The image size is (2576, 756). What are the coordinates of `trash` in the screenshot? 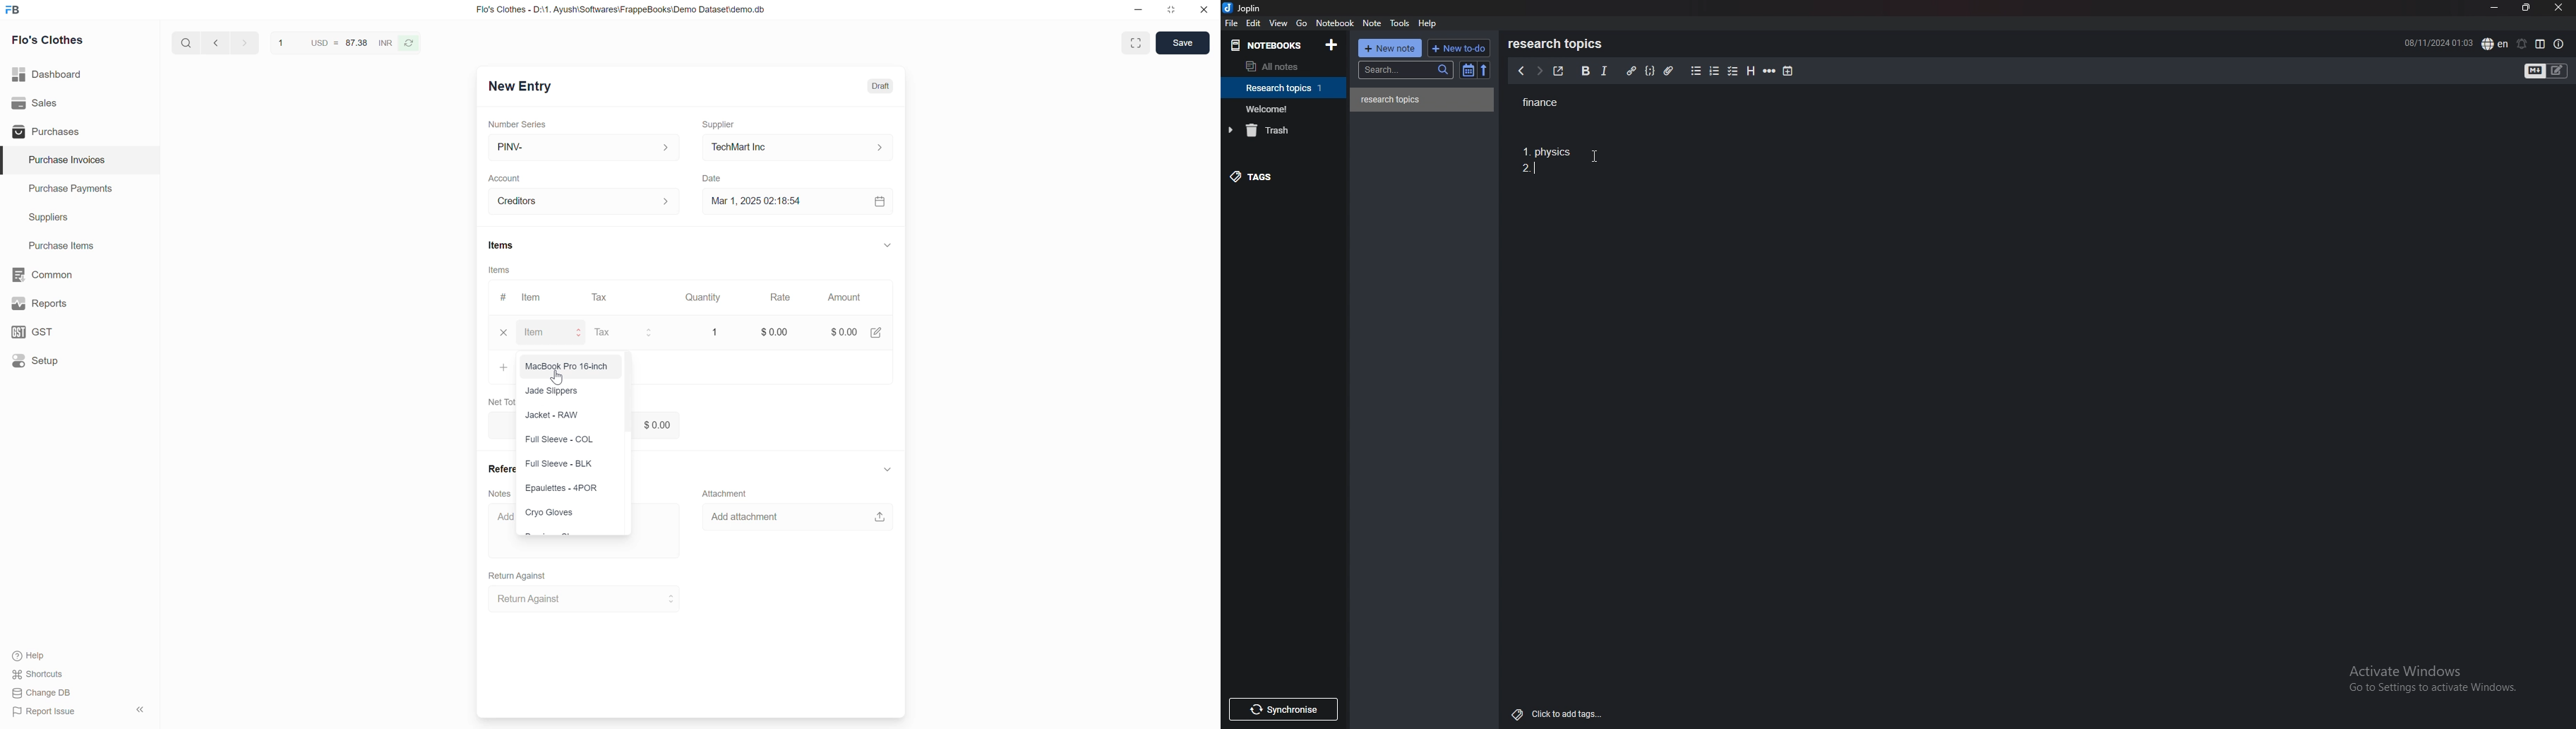 It's located at (1286, 130).